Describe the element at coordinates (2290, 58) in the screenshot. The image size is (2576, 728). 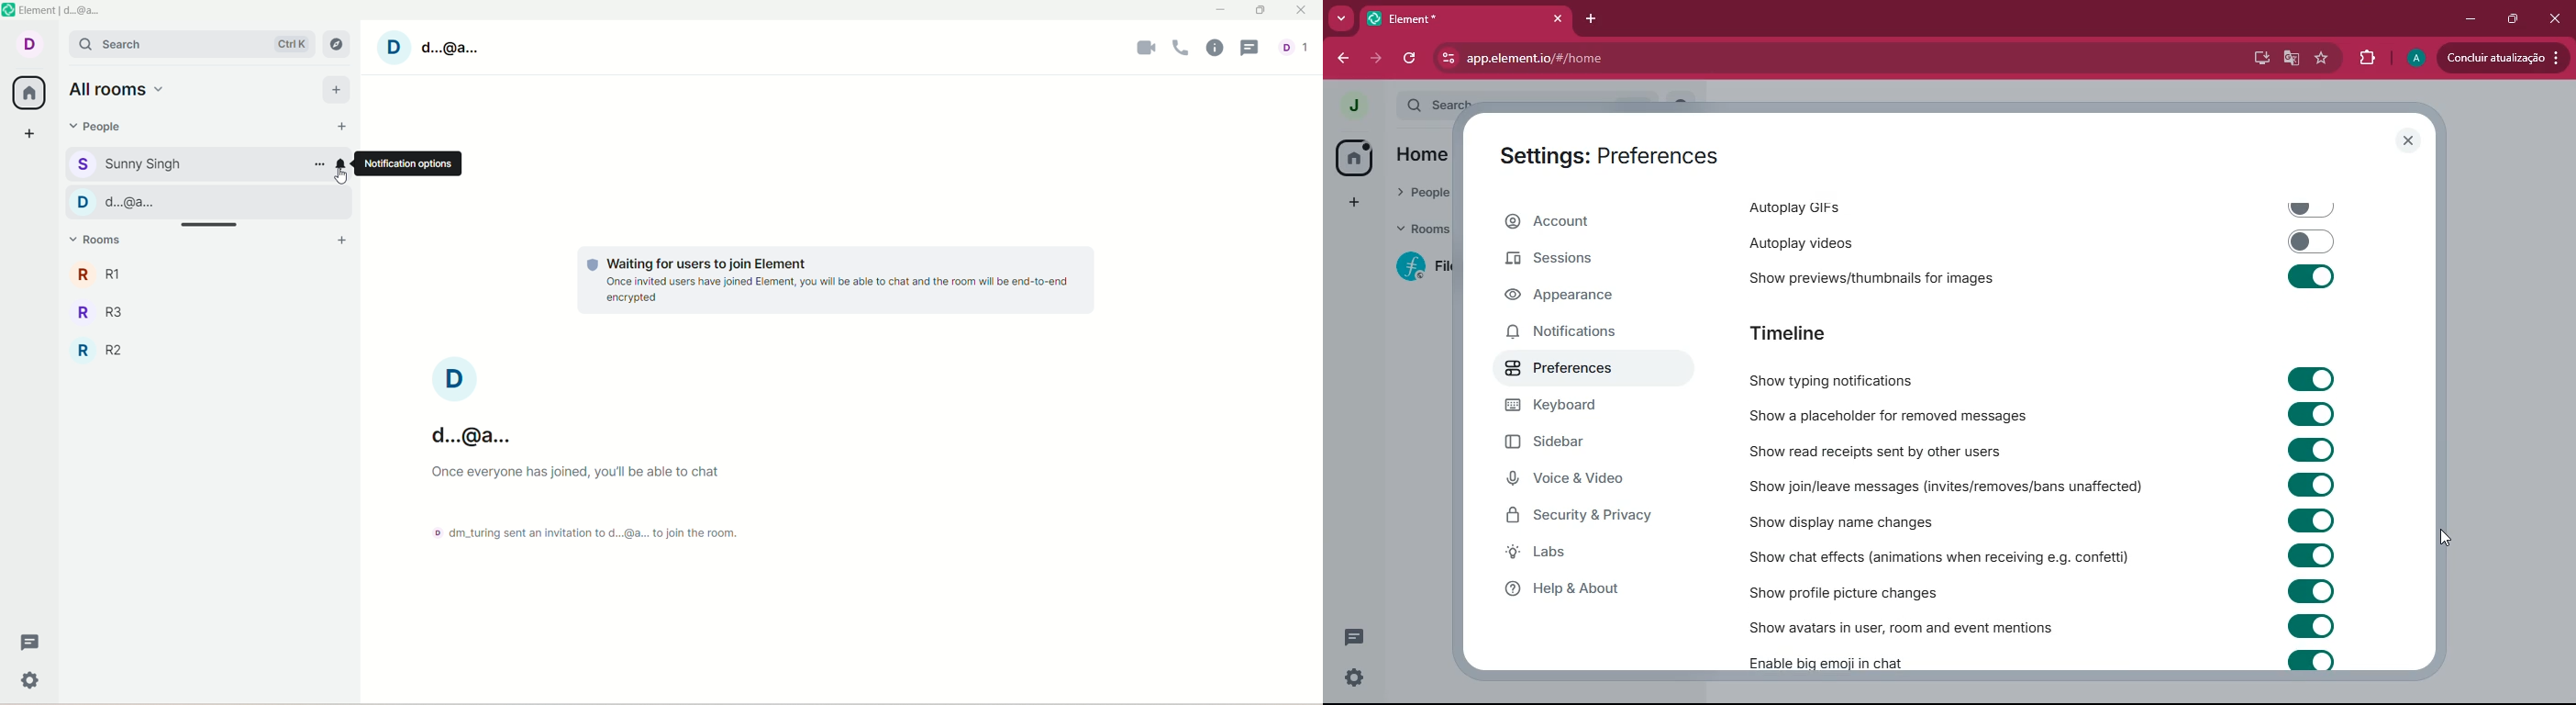
I see `google translate` at that location.